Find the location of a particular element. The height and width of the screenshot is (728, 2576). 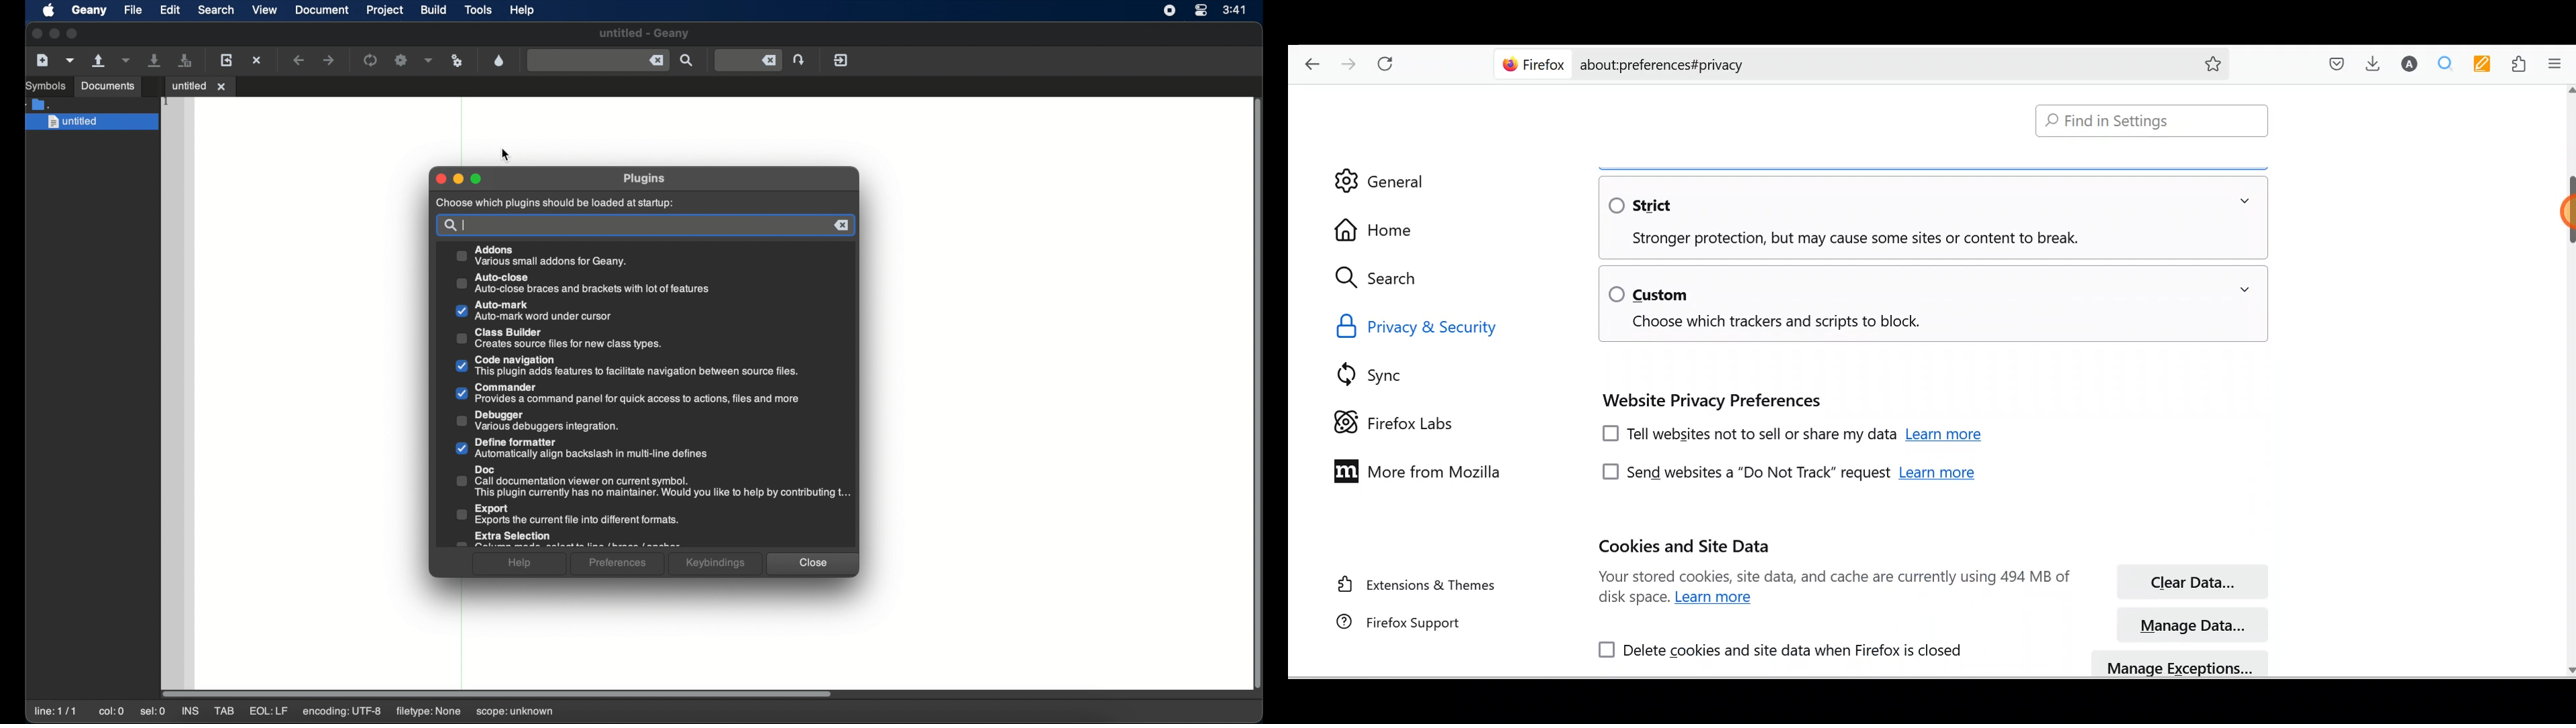

preferences is located at coordinates (617, 564).